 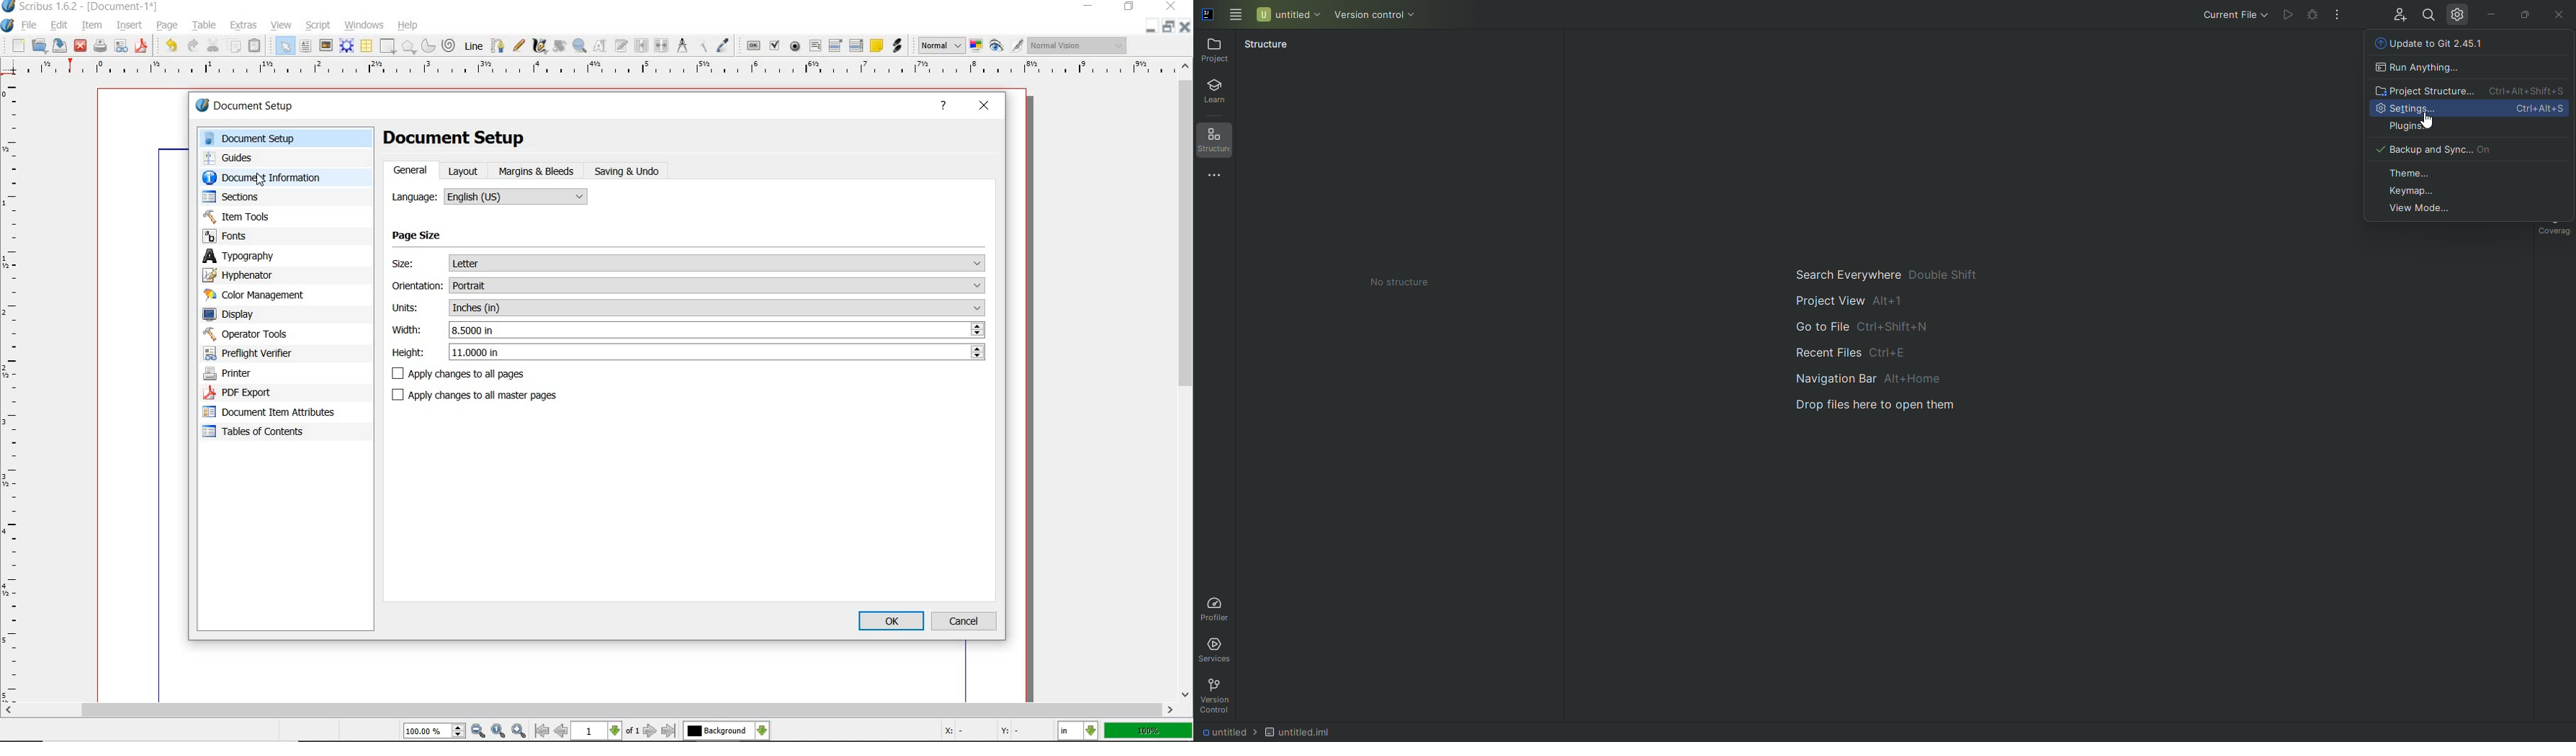 What do you see at coordinates (214, 45) in the screenshot?
I see `cut` at bounding box center [214, 45].